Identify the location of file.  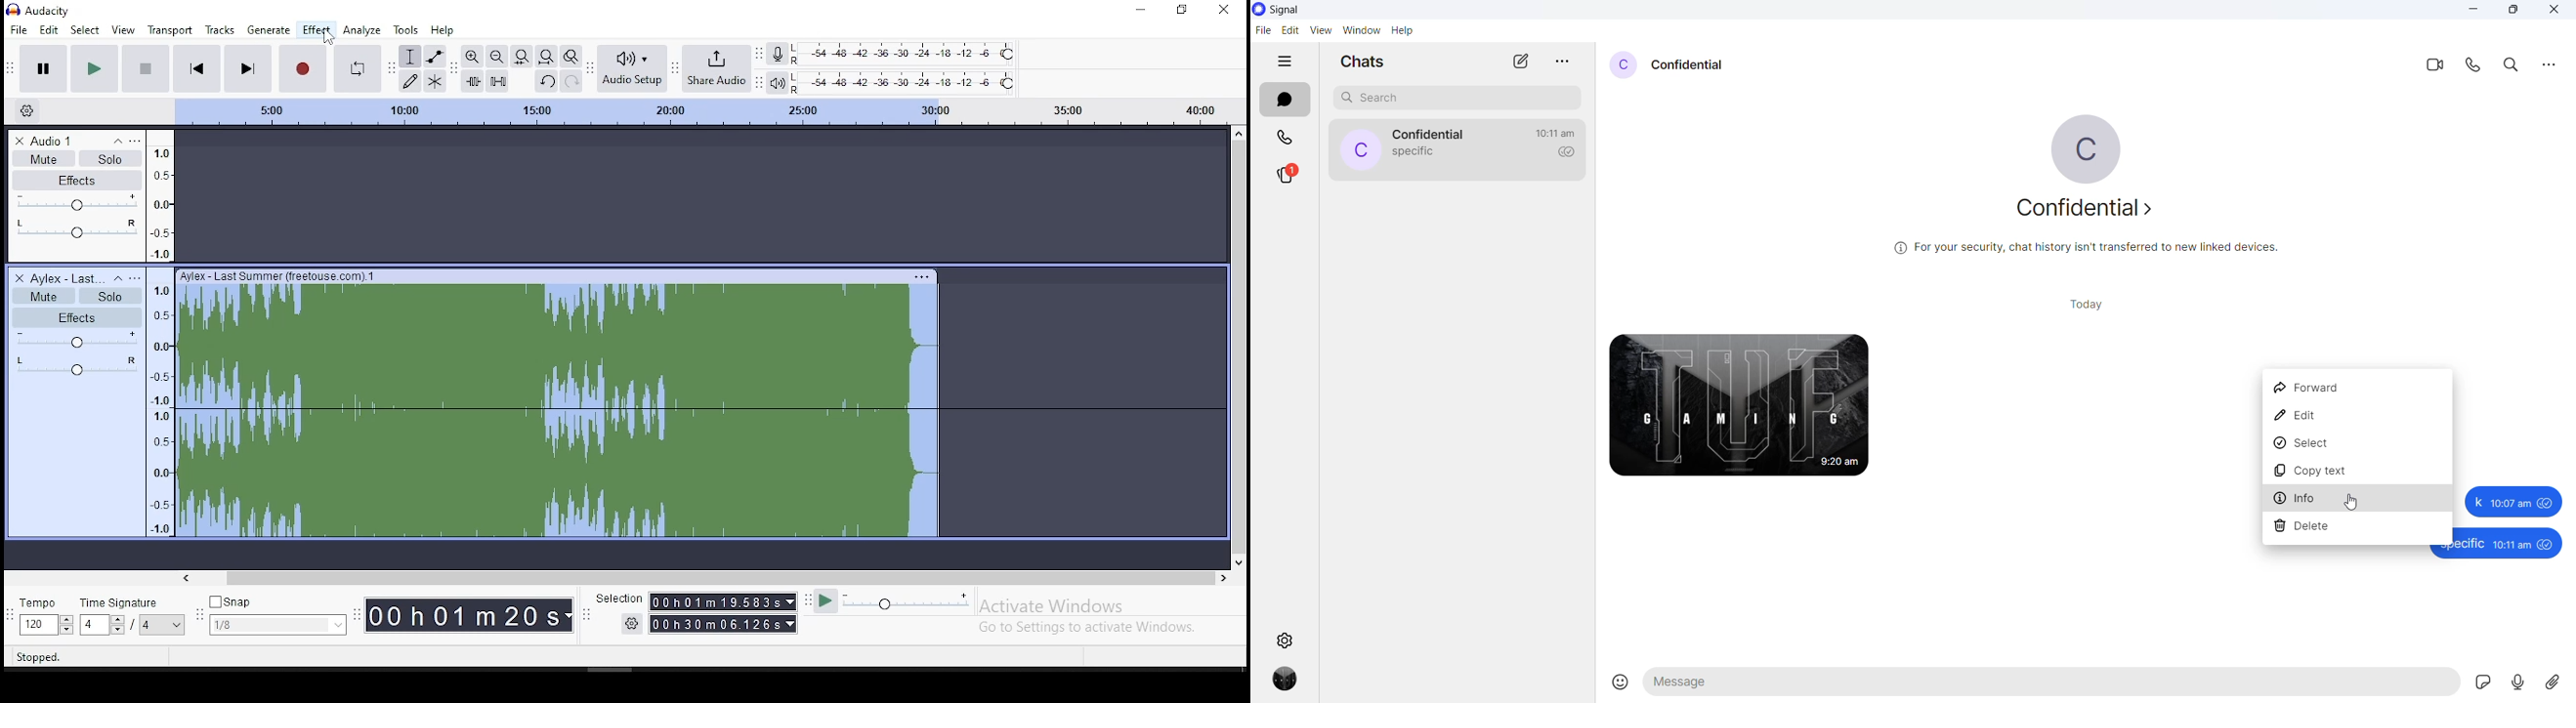
(1264, 32).